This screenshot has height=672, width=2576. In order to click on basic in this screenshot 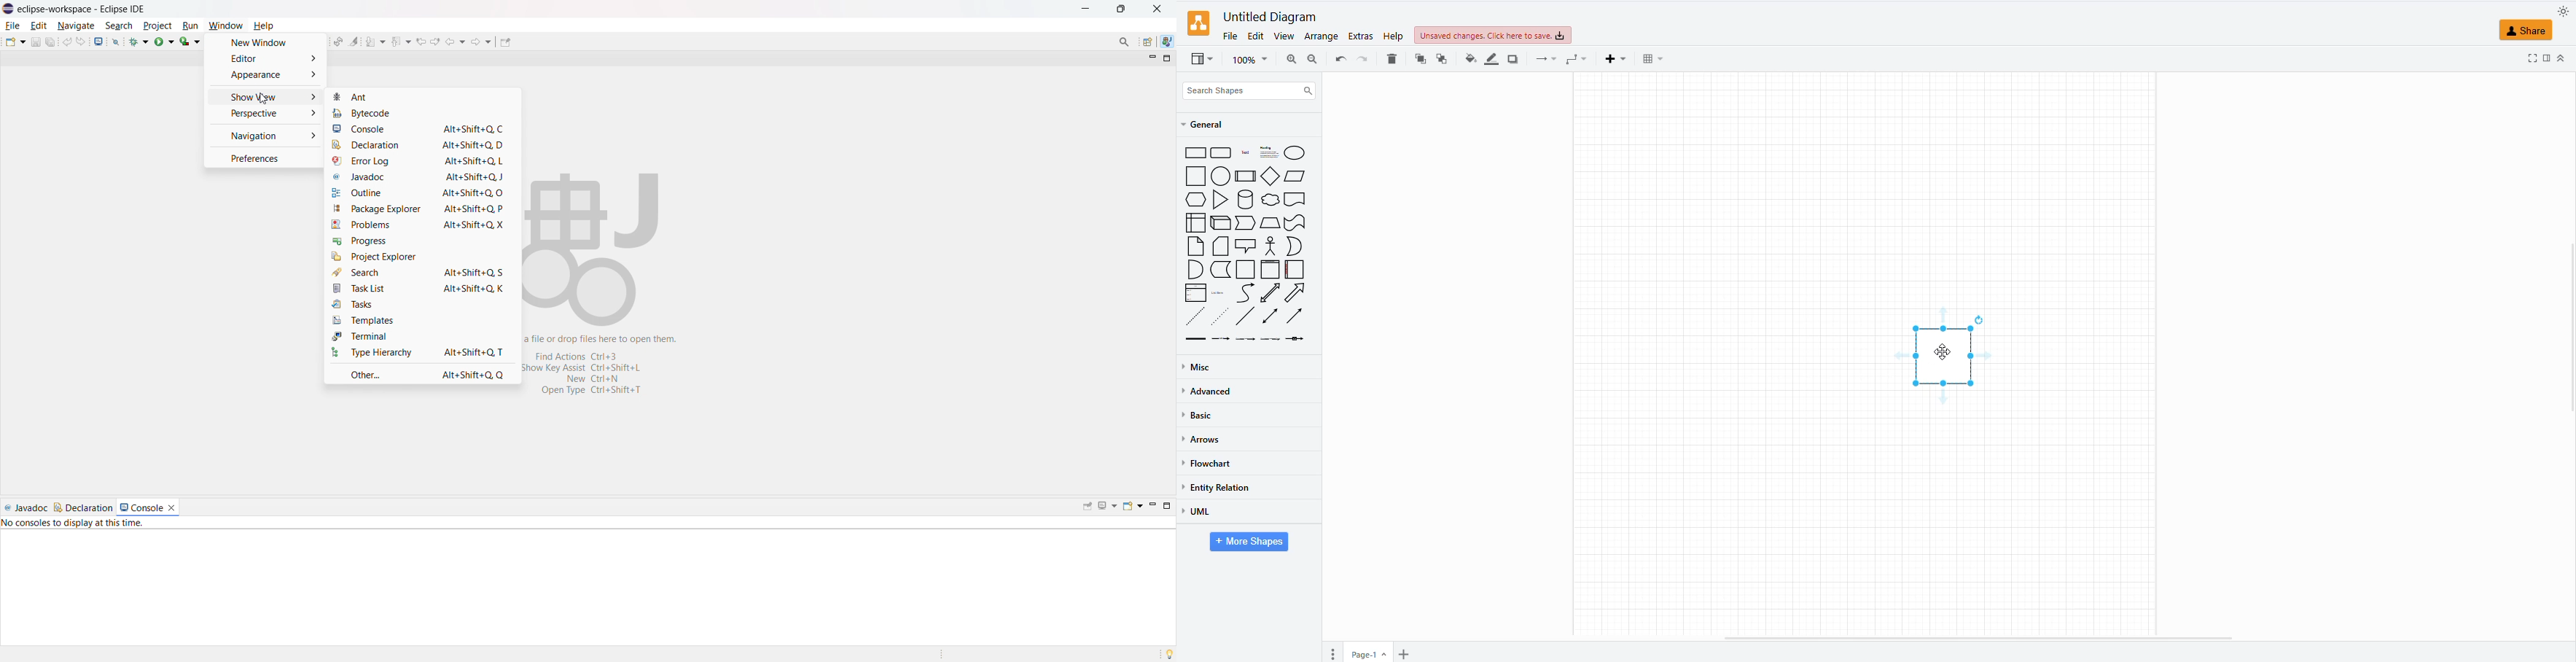, I will do `click(1204, 416)`.